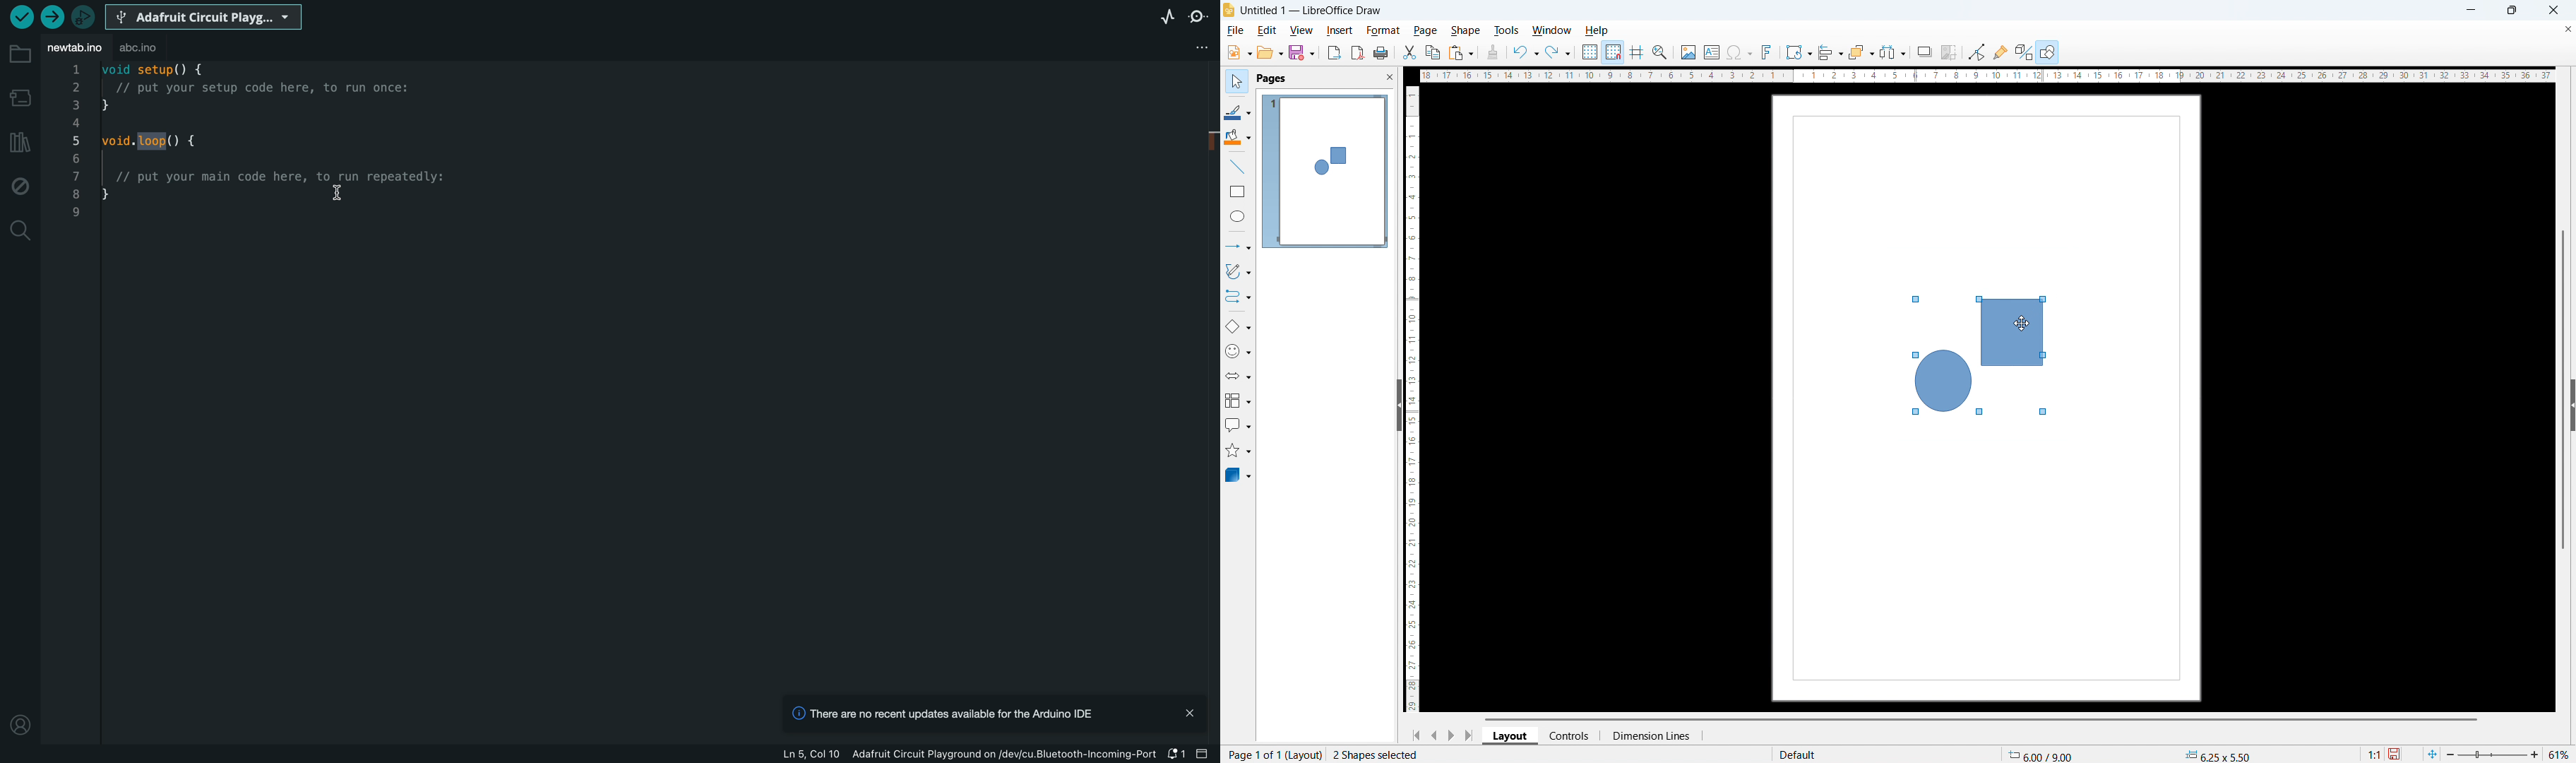 This screenshot has height=784, width=2576. What do you see at coordinates (1301, 31) in the screenshot?
I see `view` at bounding box center [1301, 31].